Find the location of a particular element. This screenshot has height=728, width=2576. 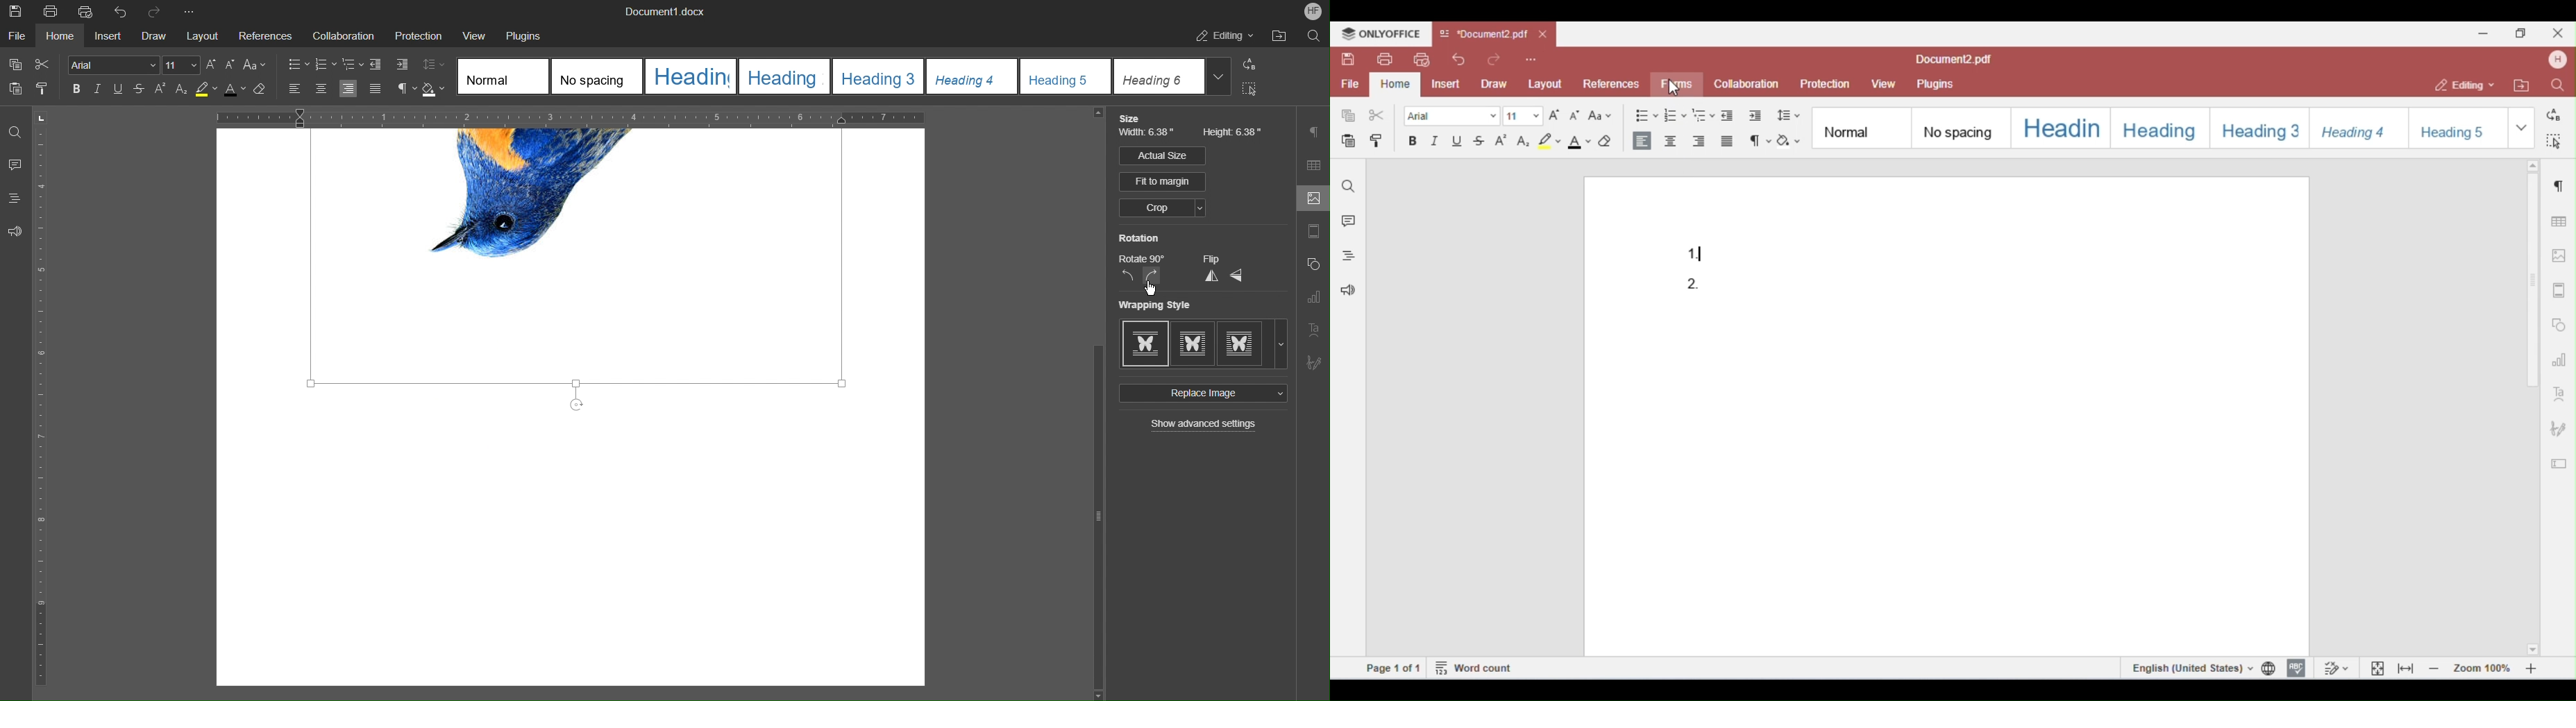

Comments is located at coordinates (15, 166).